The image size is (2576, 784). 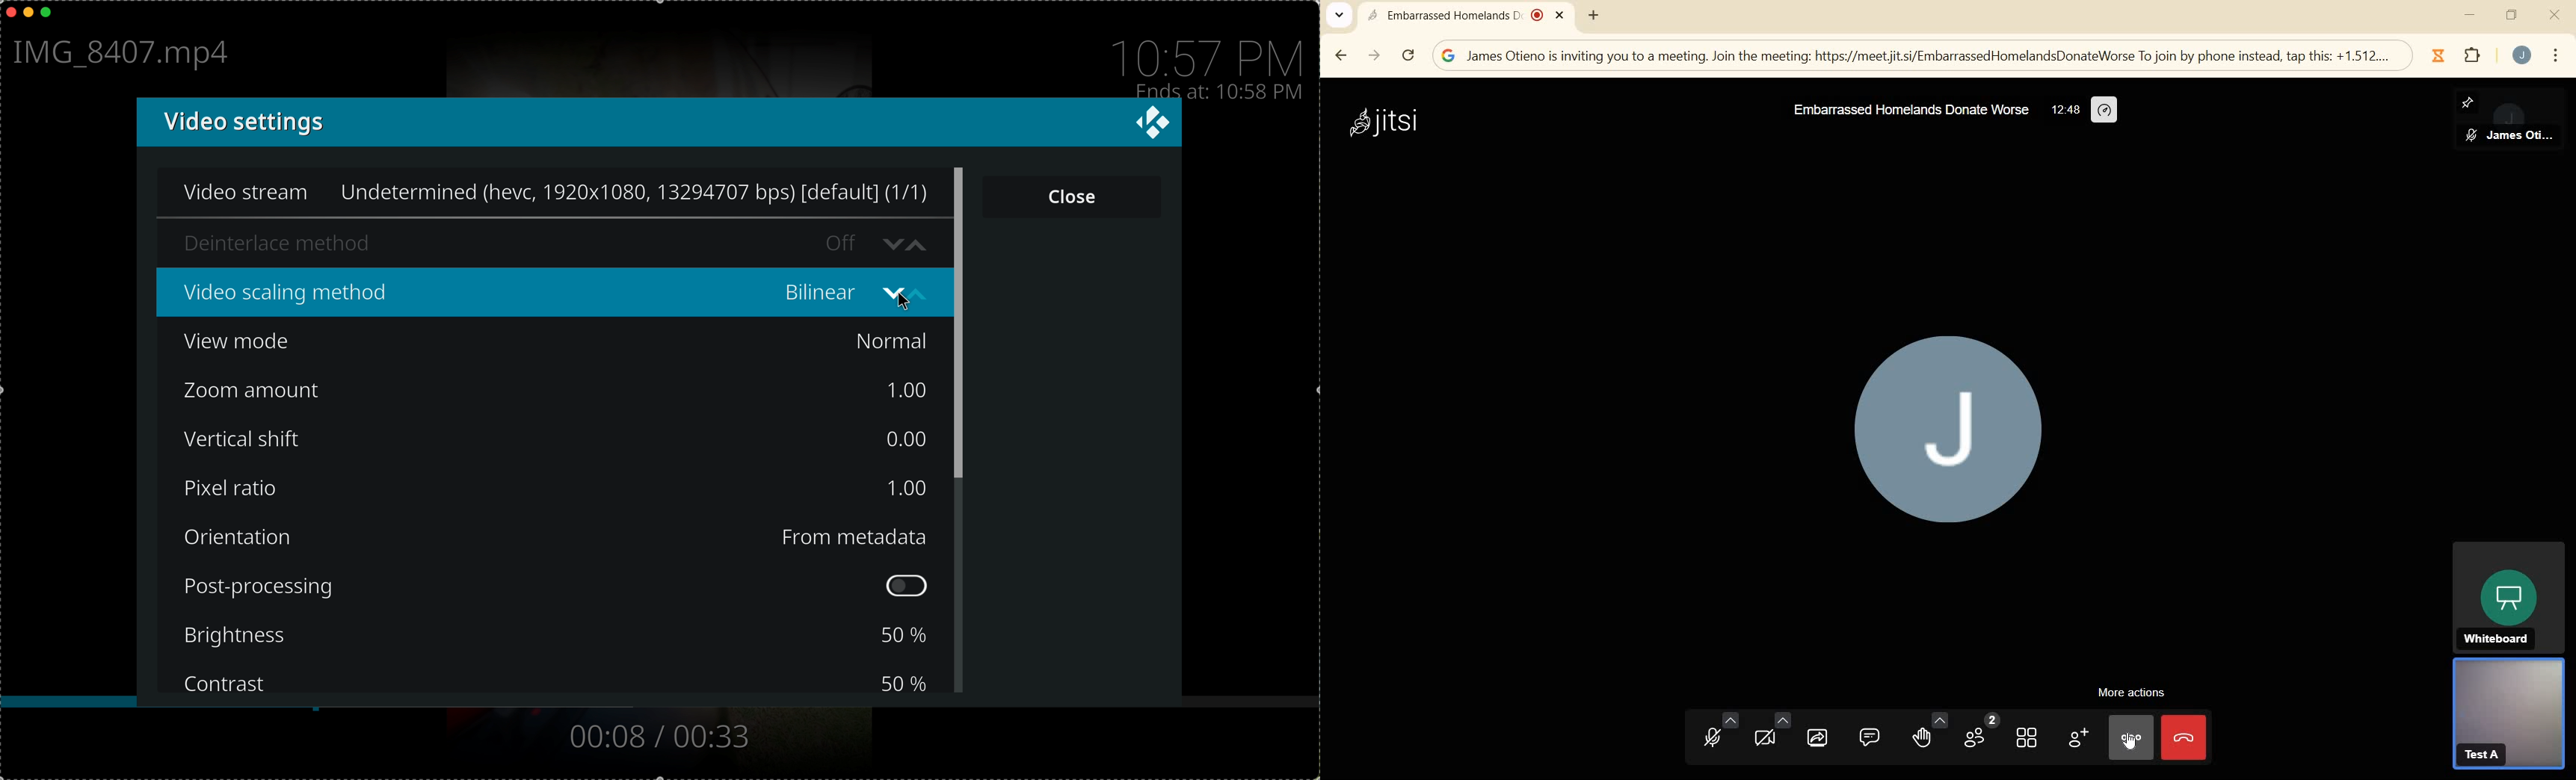 I want to click on camera, so click(x=1770, y=731).